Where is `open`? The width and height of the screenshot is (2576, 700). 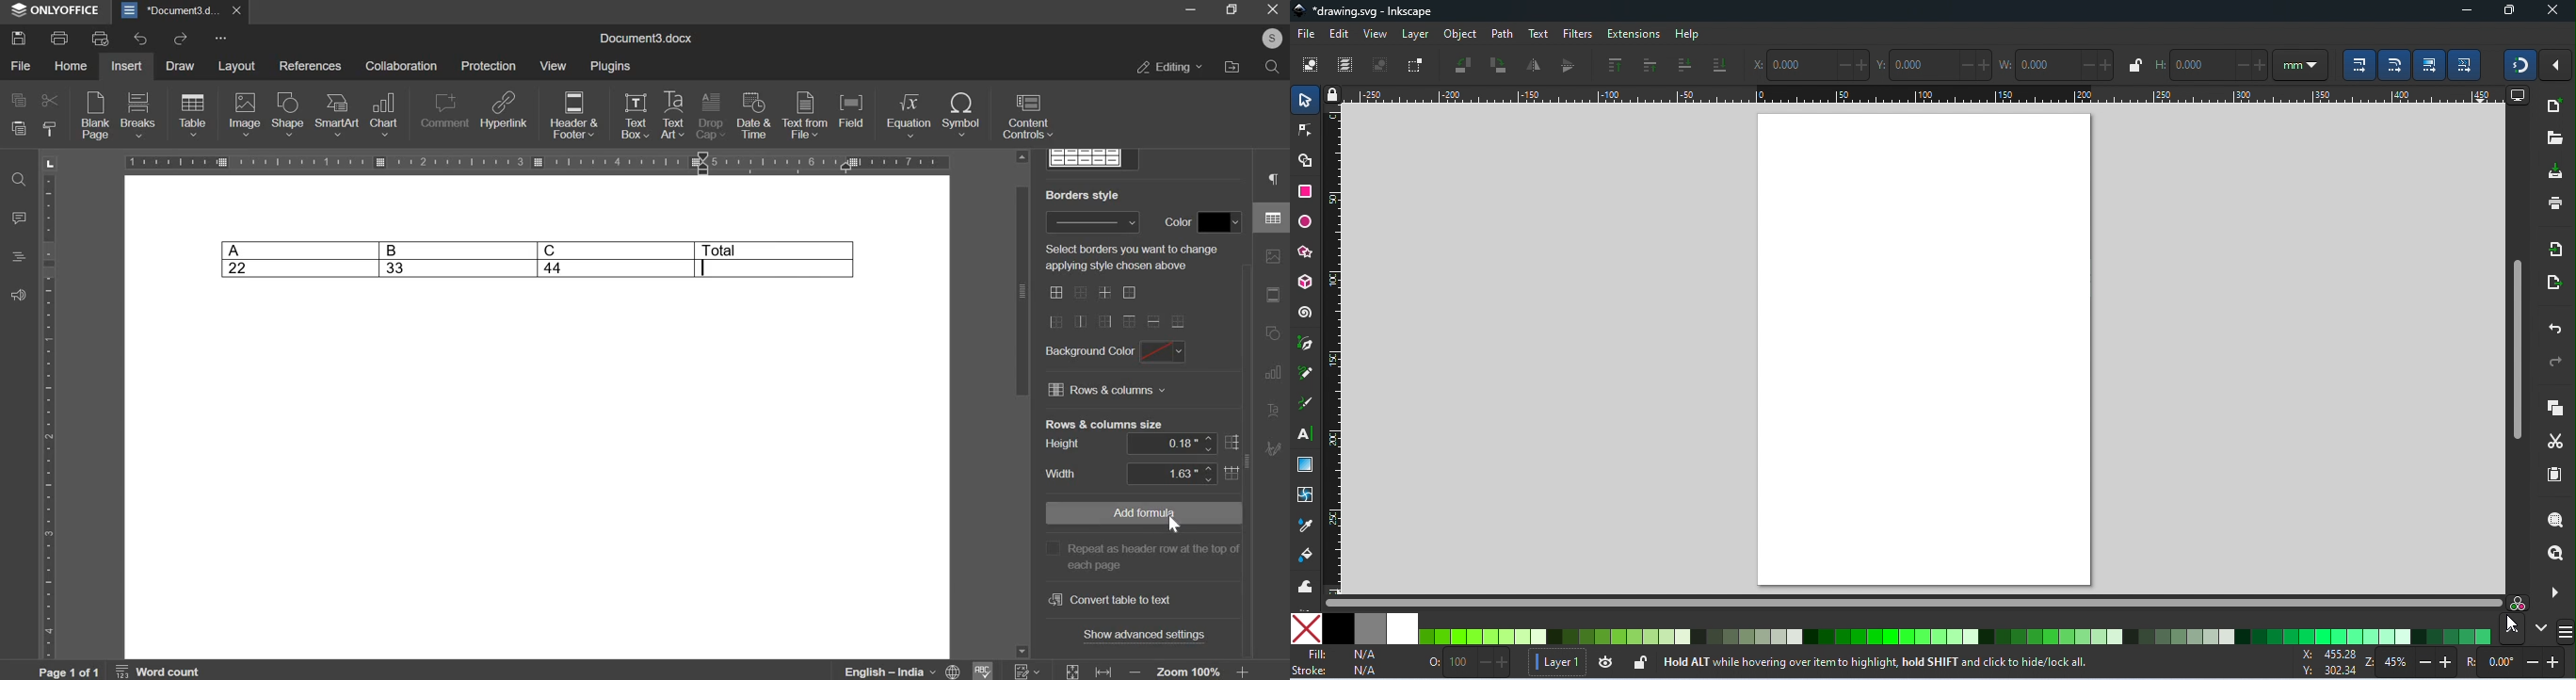 open is located at coordinates (2555, 138).